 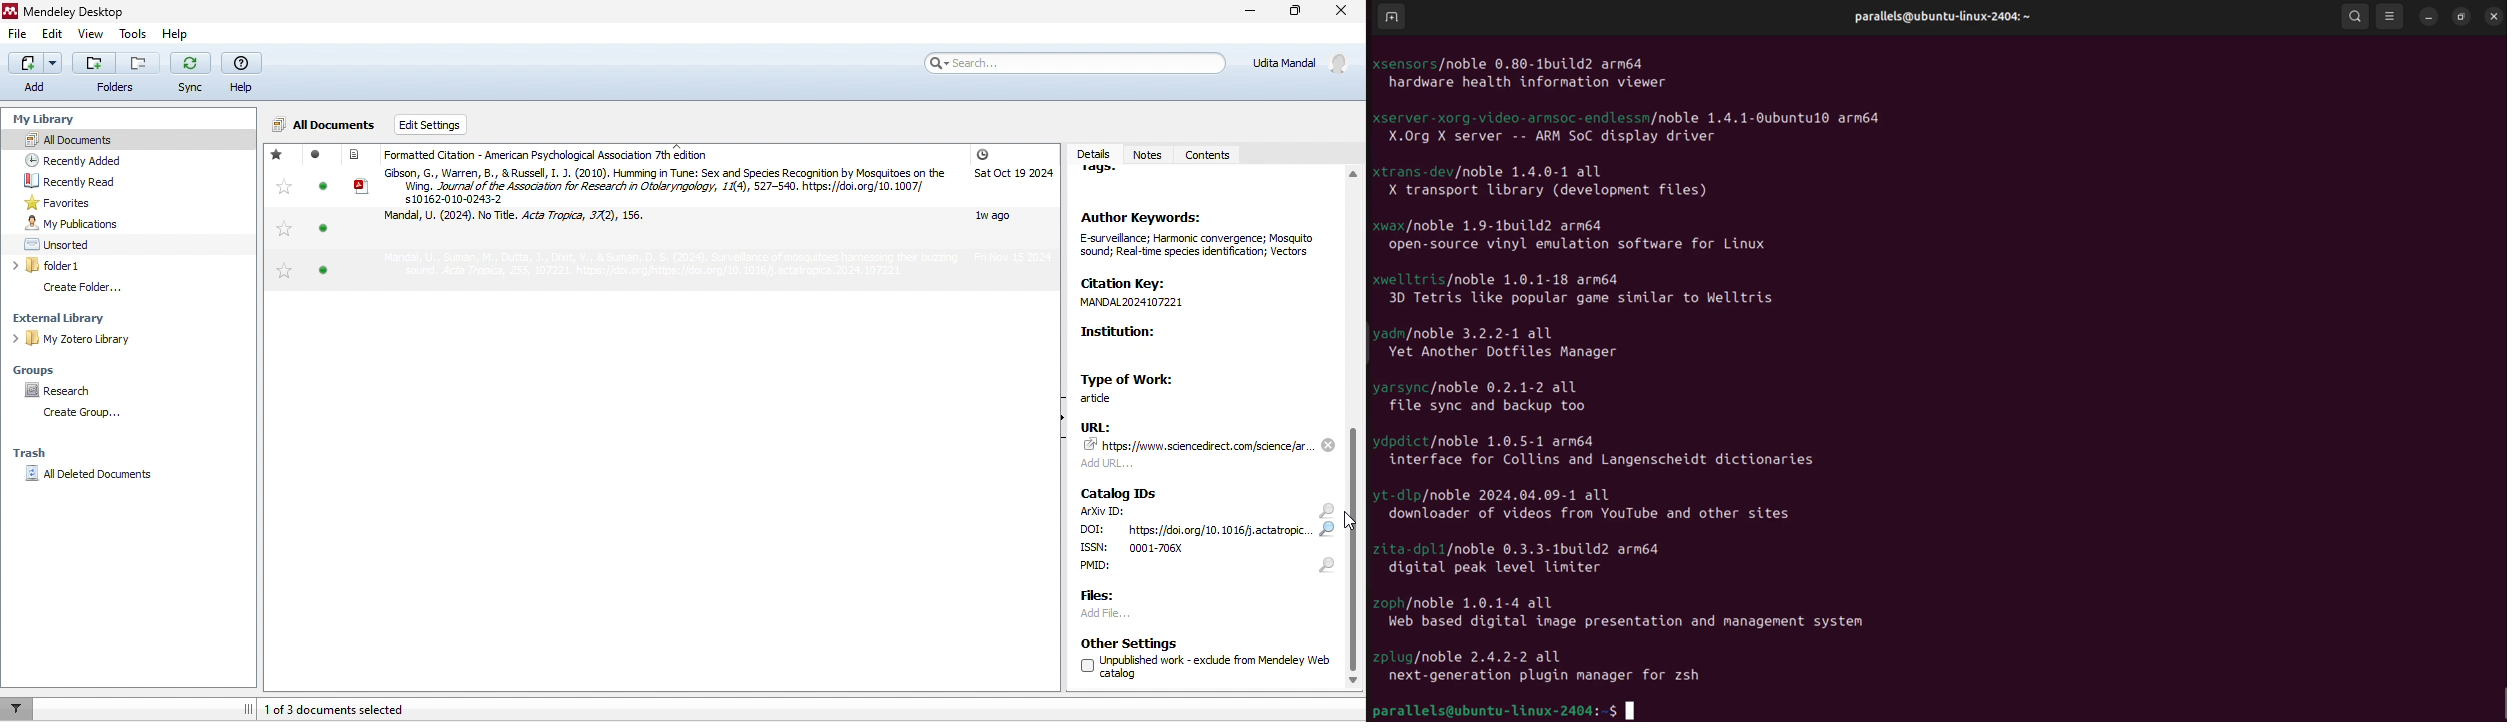 I want to click on sync, so click(x=191, y=75).